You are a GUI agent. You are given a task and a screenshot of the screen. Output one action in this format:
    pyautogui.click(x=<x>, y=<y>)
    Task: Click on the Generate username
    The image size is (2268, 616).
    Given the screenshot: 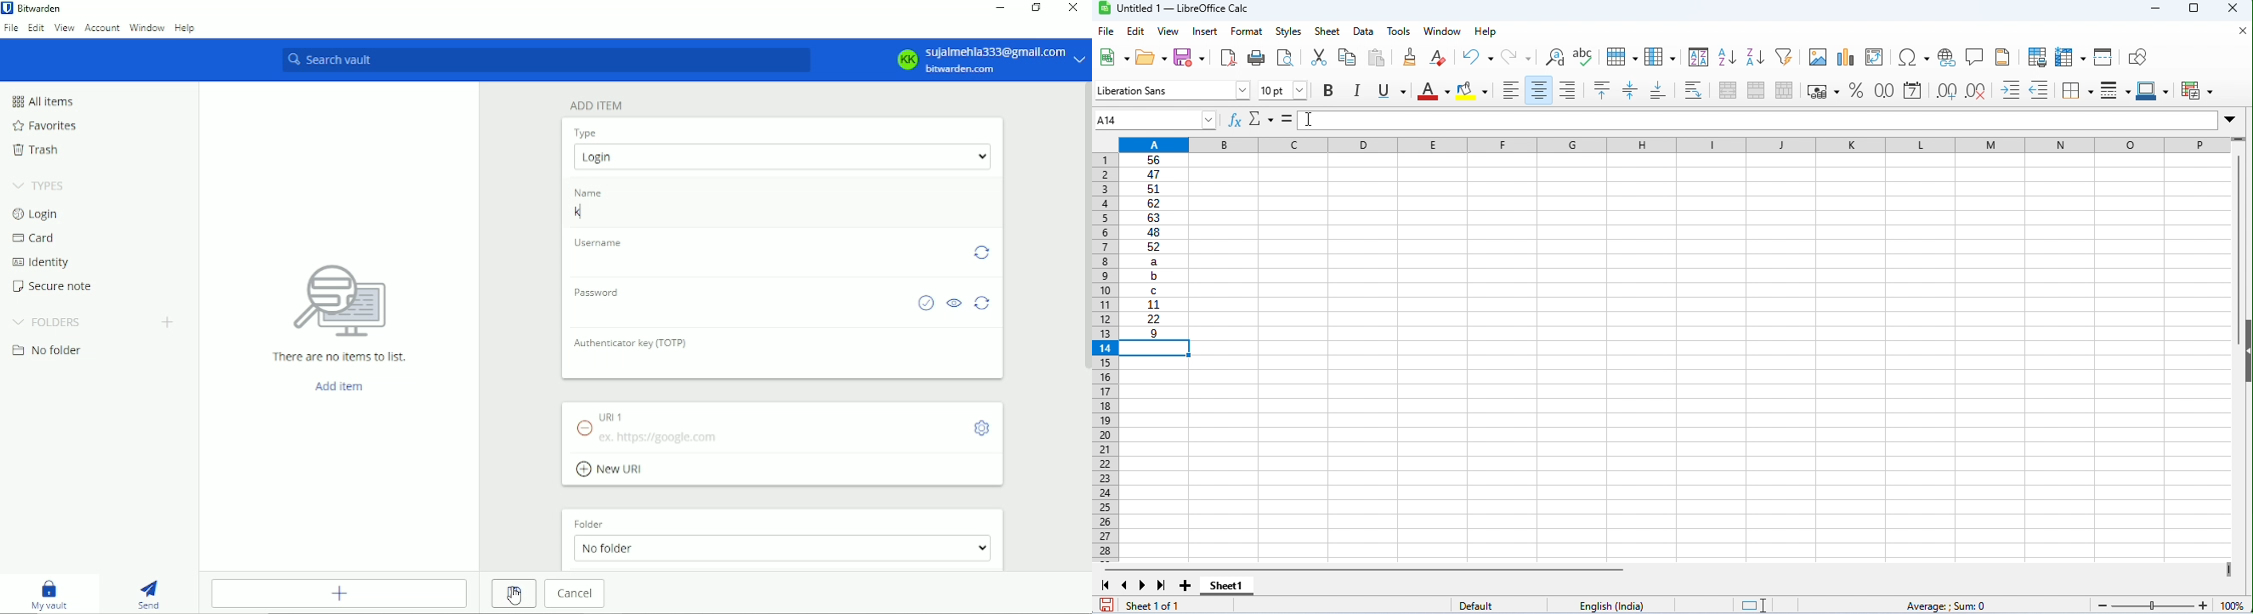 What is the action you would take?
    pyautogui.click(x=982, y=253)
    